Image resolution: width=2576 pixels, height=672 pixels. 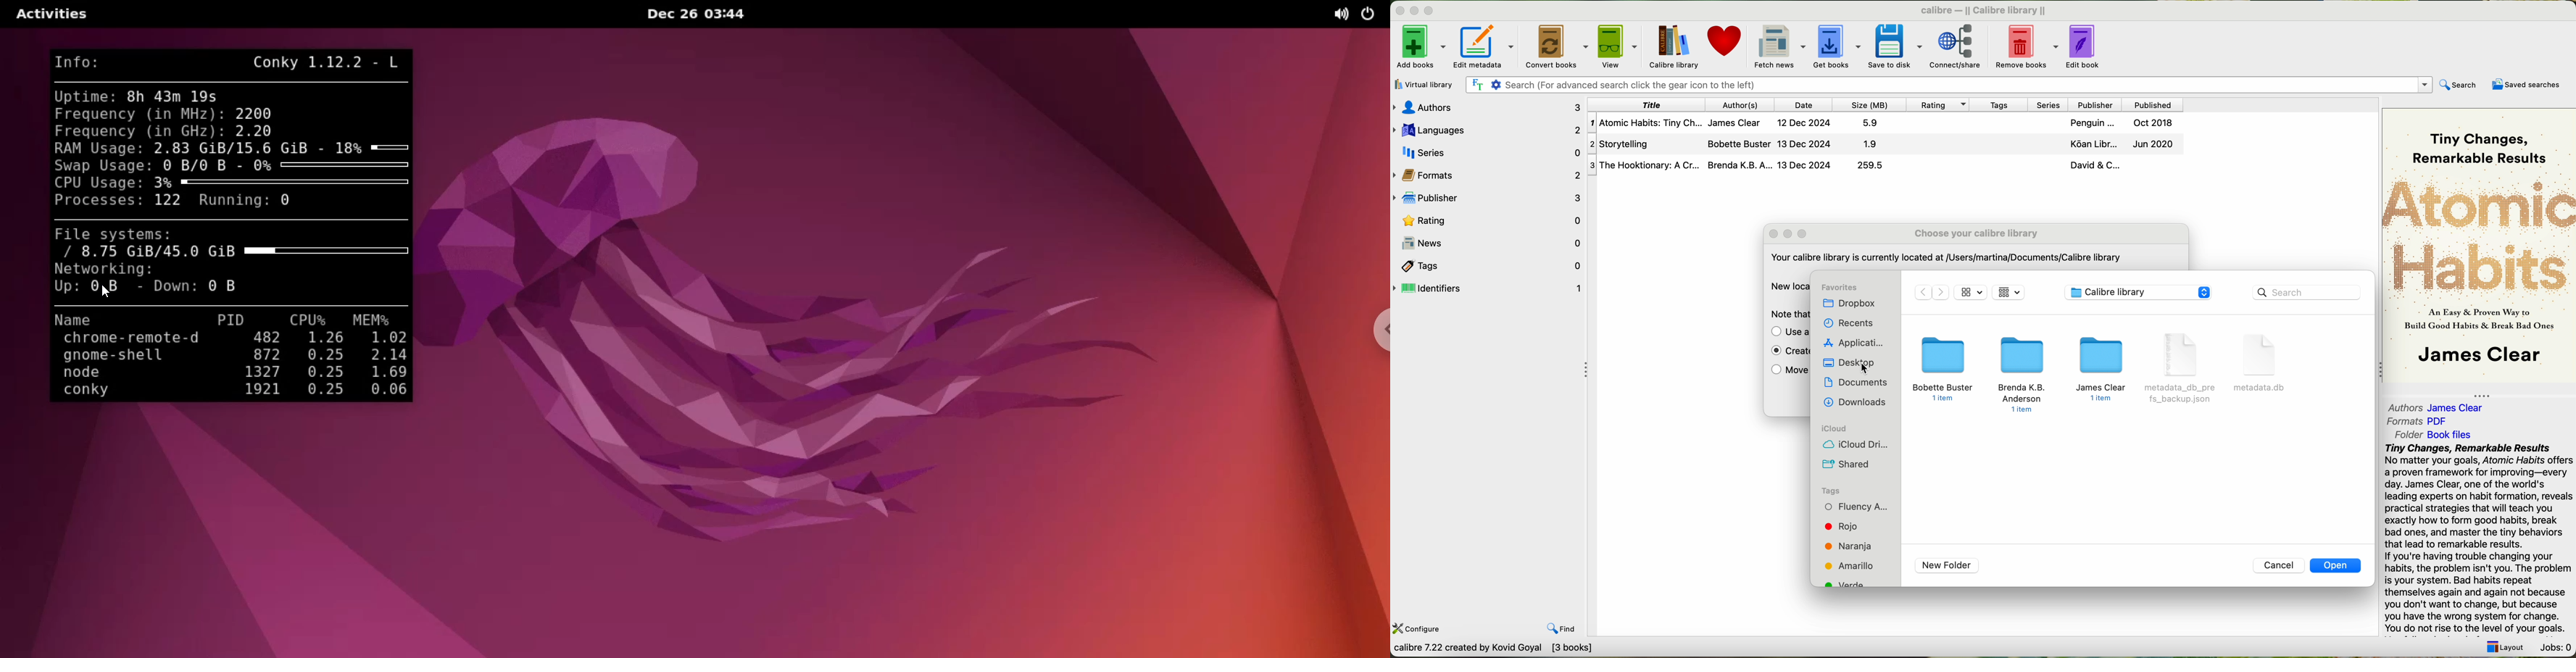 What do you see at coordinates (1490, 198) in the screenshot?
I see `publisher` at bounding box center [1490, 198].